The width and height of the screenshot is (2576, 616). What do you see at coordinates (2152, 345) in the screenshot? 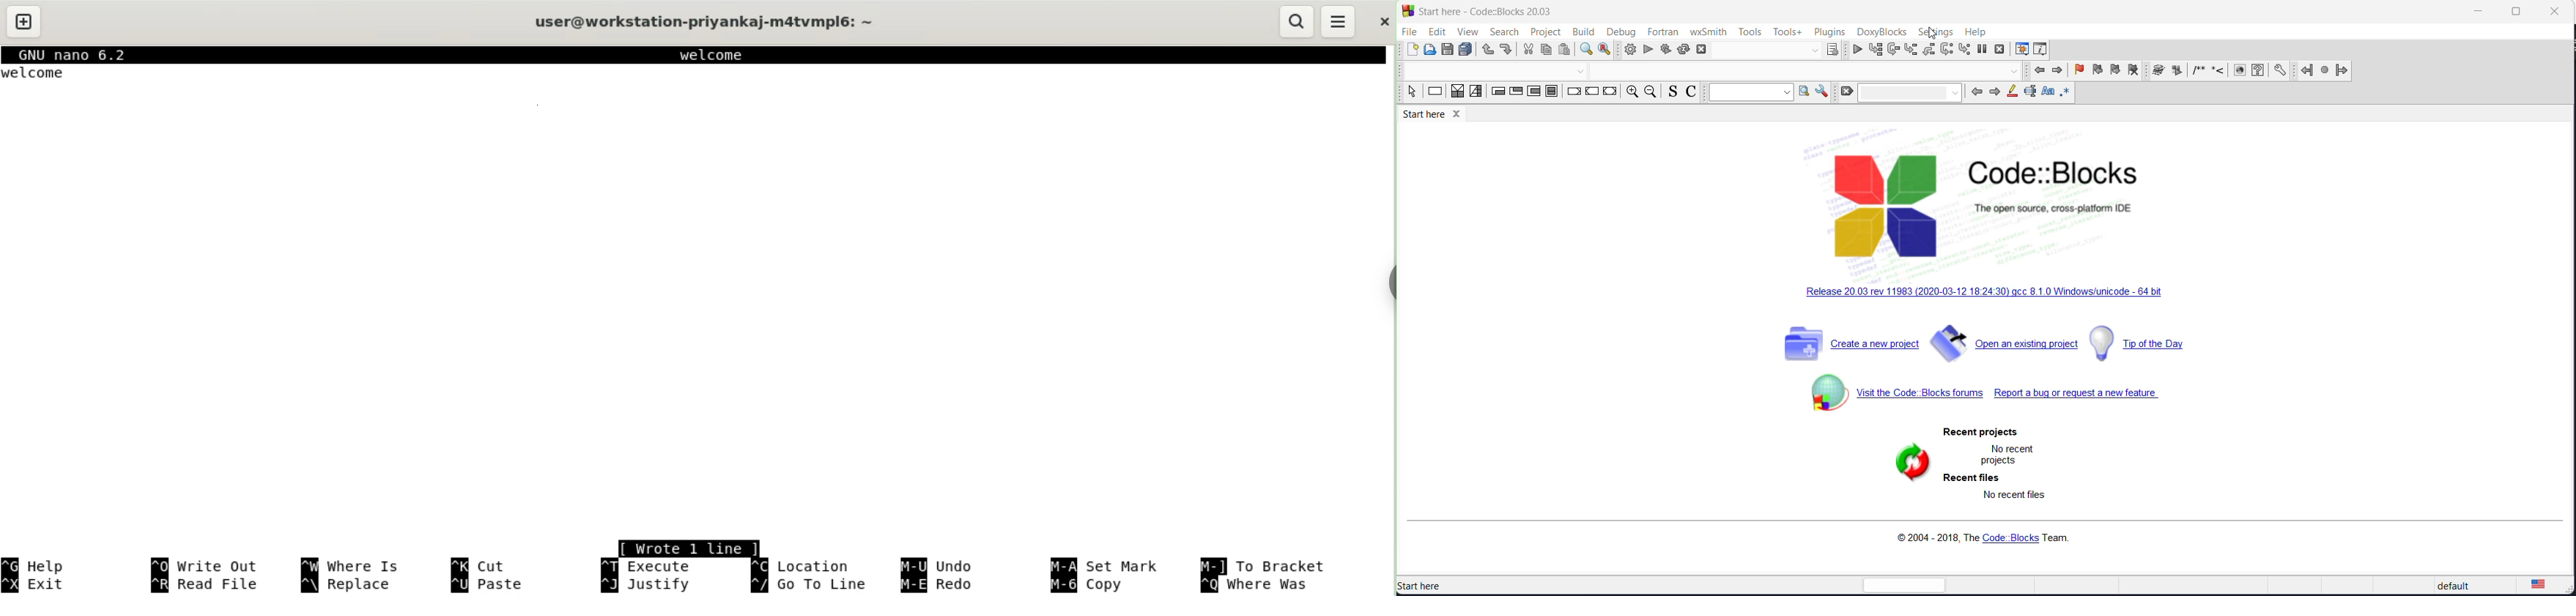
I see `tip of the day` at bounding box center [2152, 345].